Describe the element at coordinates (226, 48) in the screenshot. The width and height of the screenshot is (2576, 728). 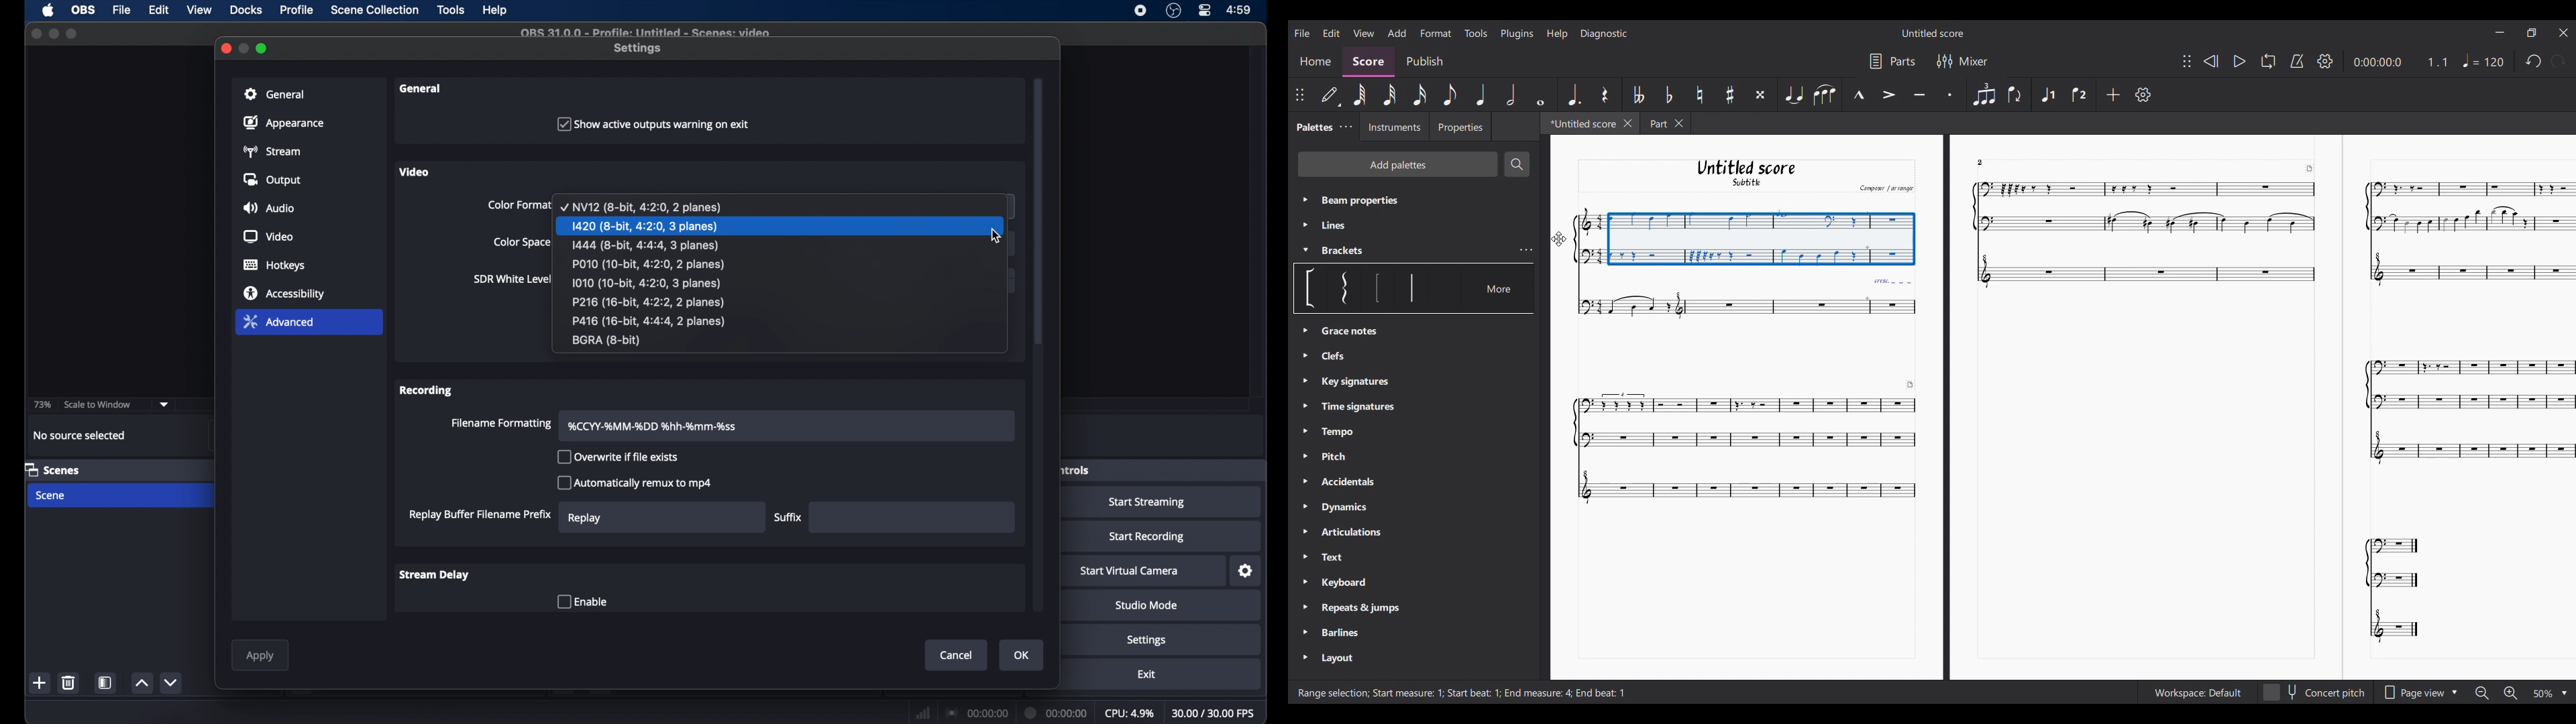
I see `close` at that location.